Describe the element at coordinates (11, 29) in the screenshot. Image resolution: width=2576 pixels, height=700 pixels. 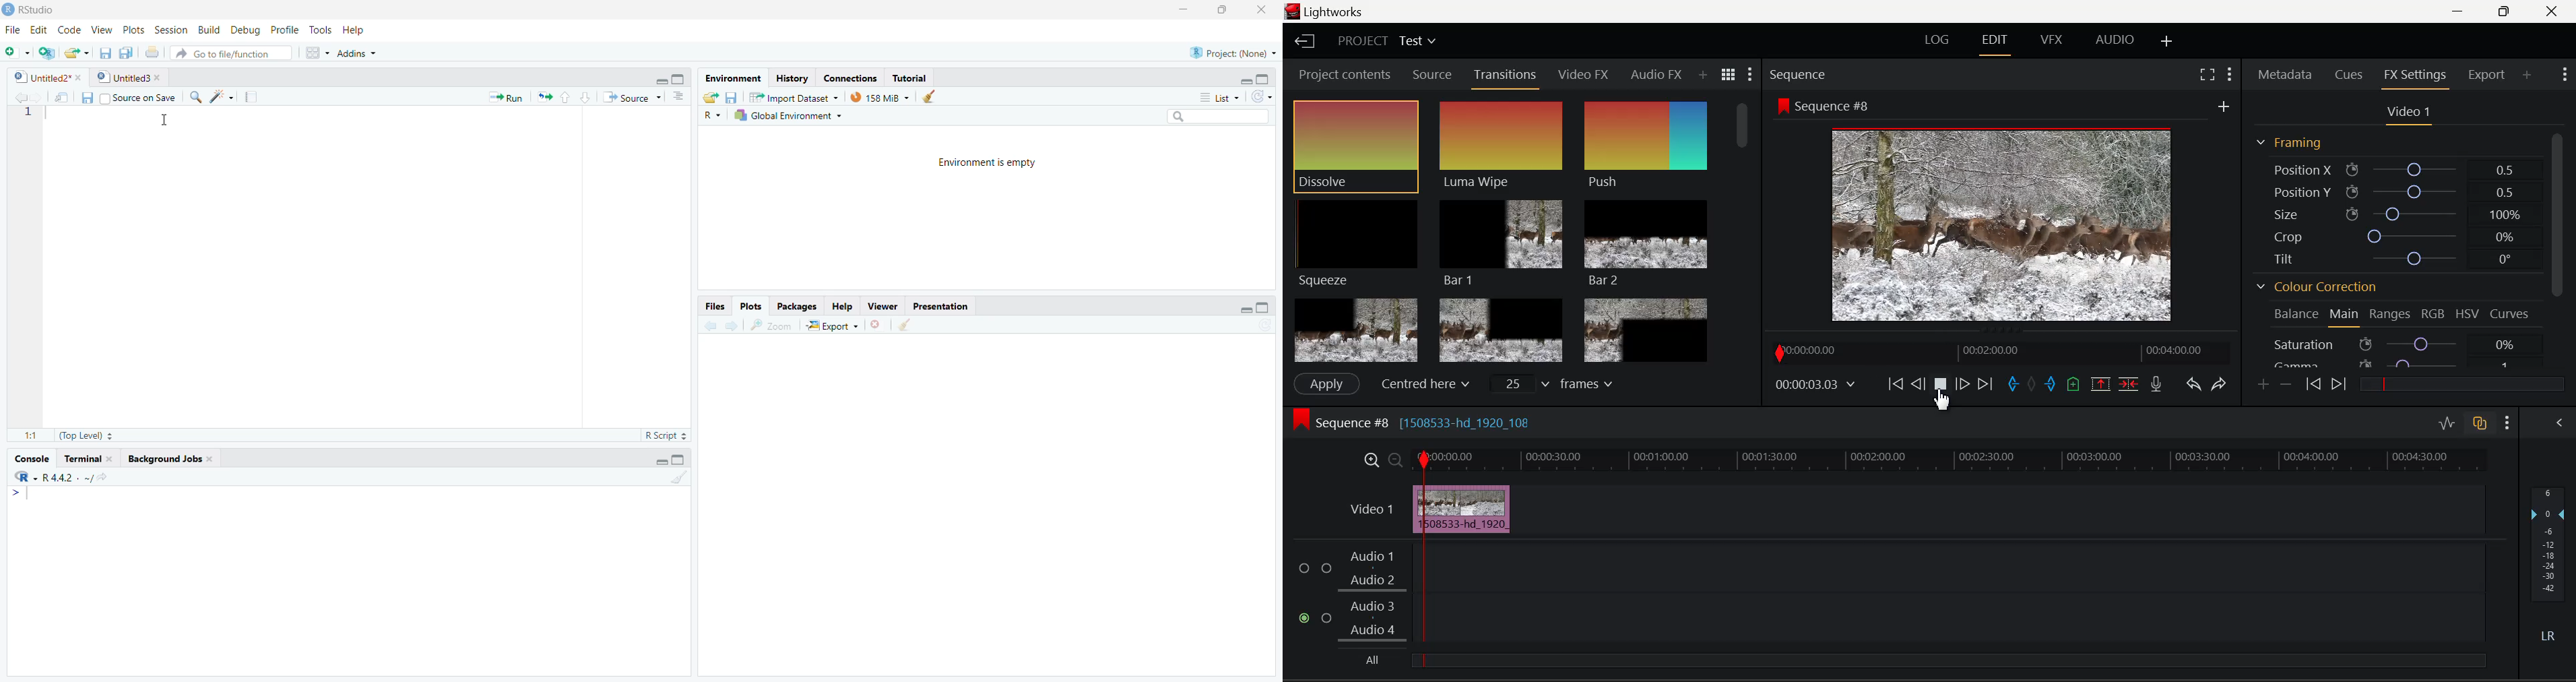
I see `File` at that location.